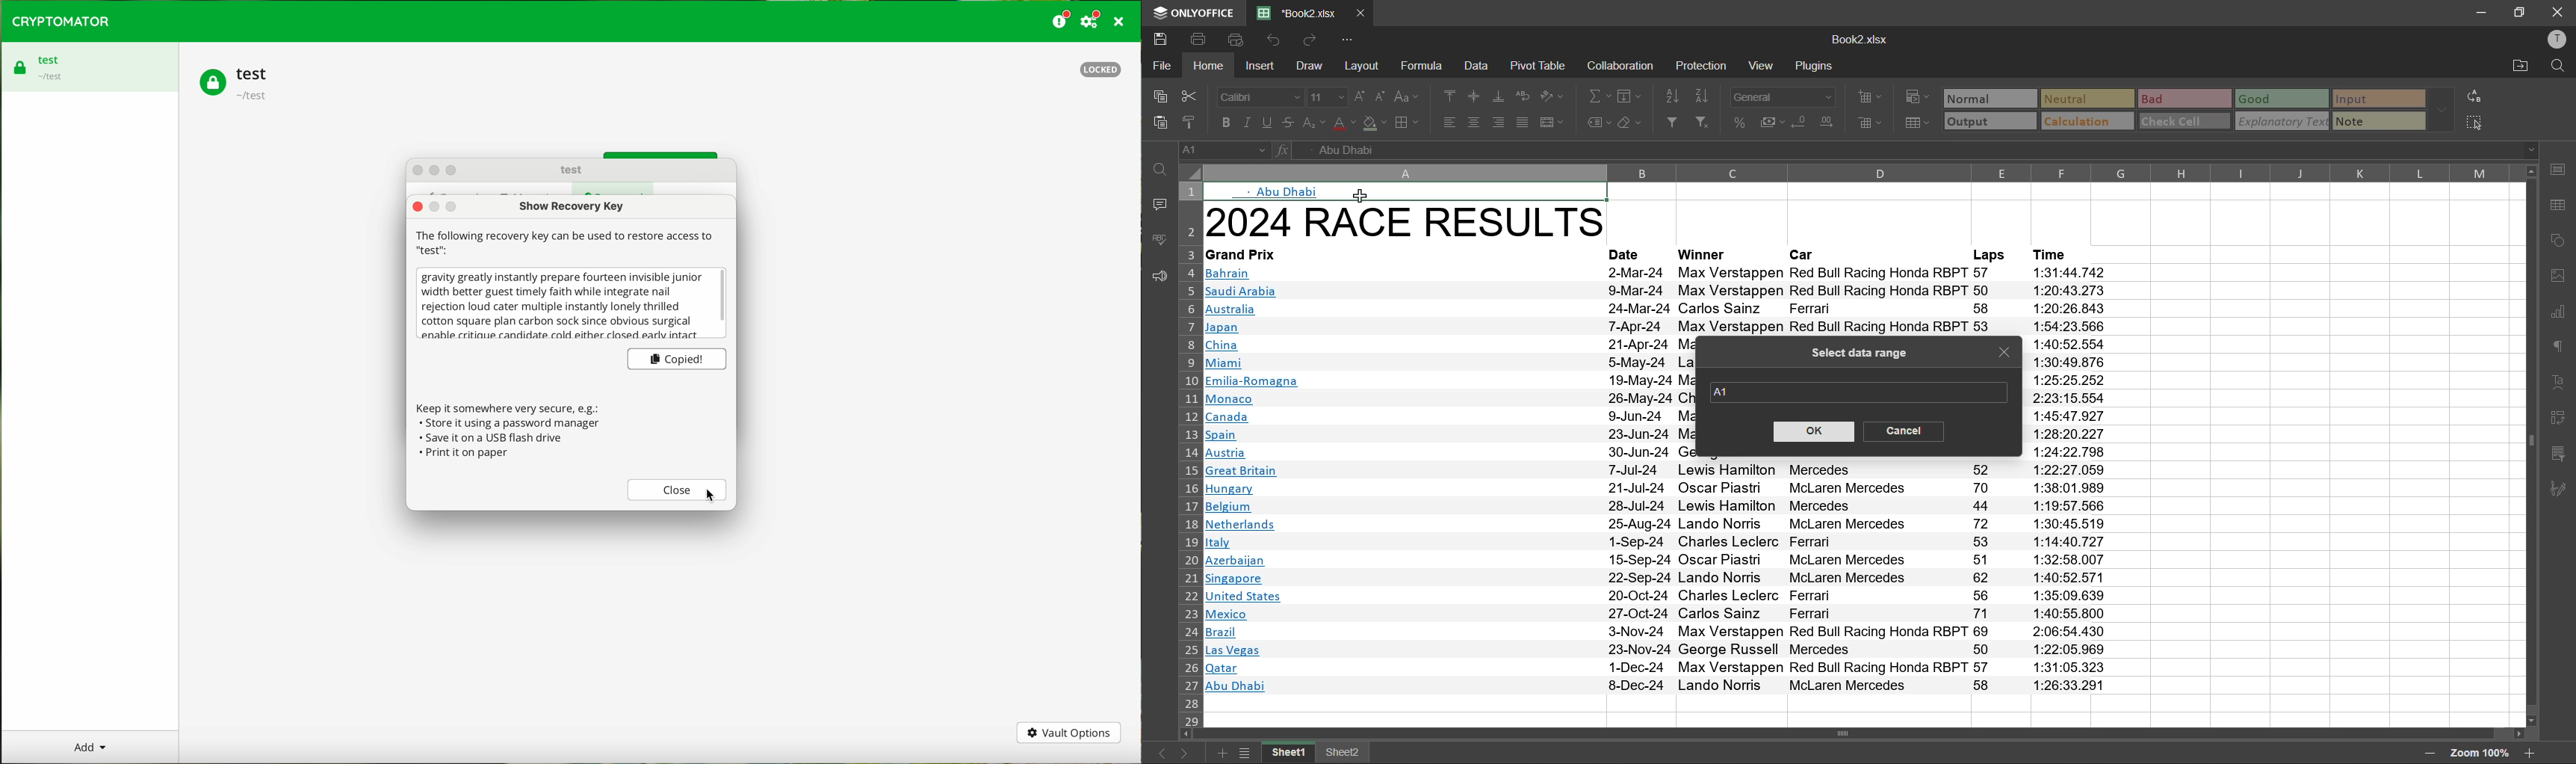  I want to click on text, so click(2560, 380).